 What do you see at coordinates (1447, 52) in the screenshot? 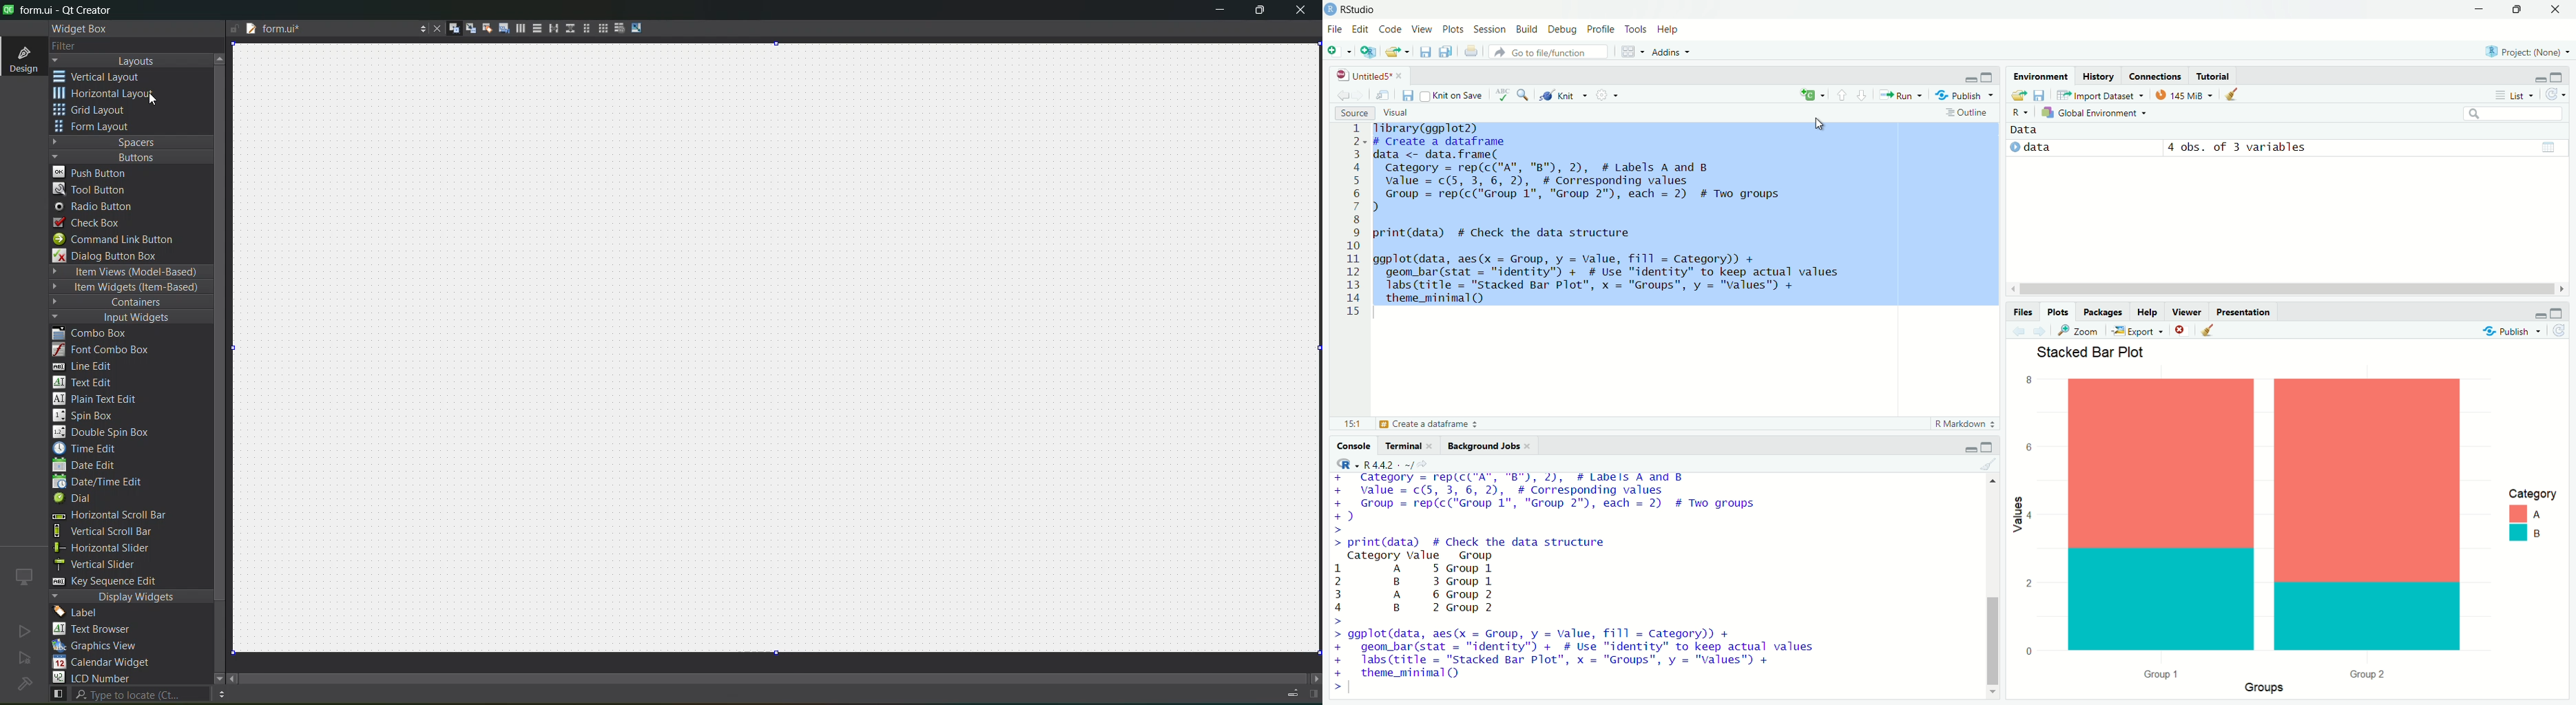
I see `Save all open documents (Ctrl + Alt + S)` at bounding box center [1447, 52].